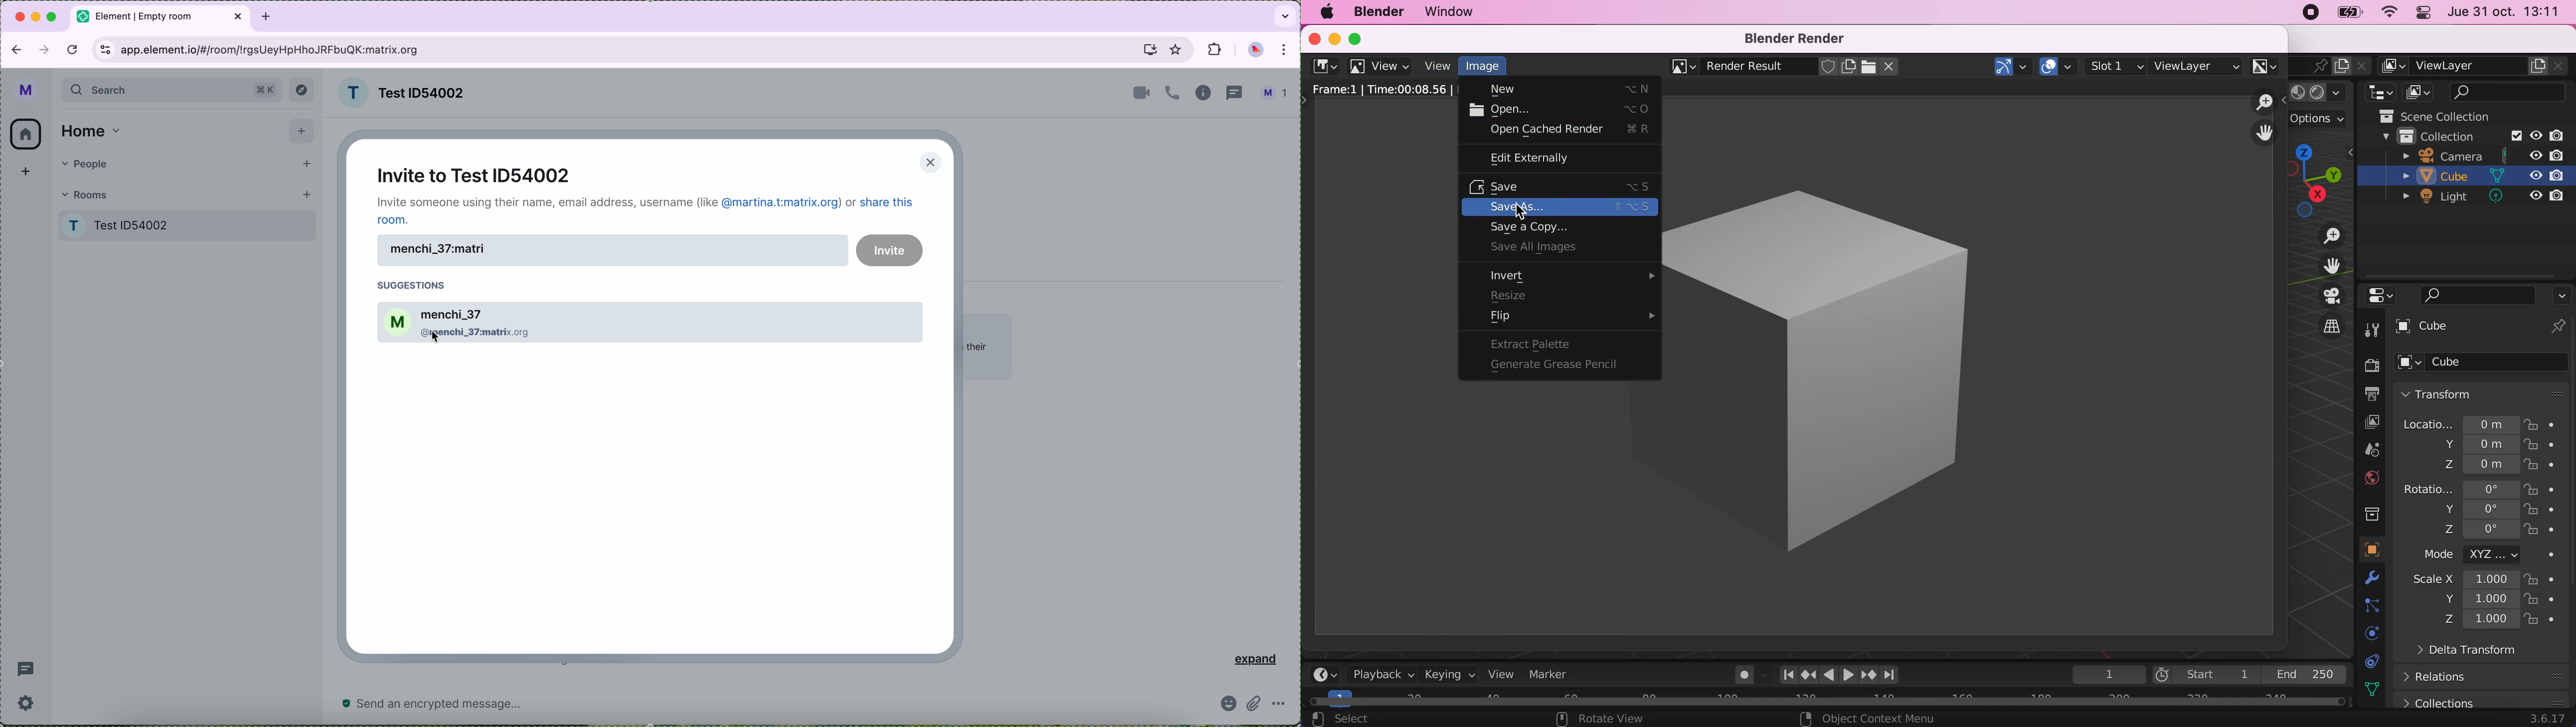 The width and height of the screenshot is (2576, 728). Describe the element at coordinates (302, 90) in the screenshot. I see `explore button` at that location.